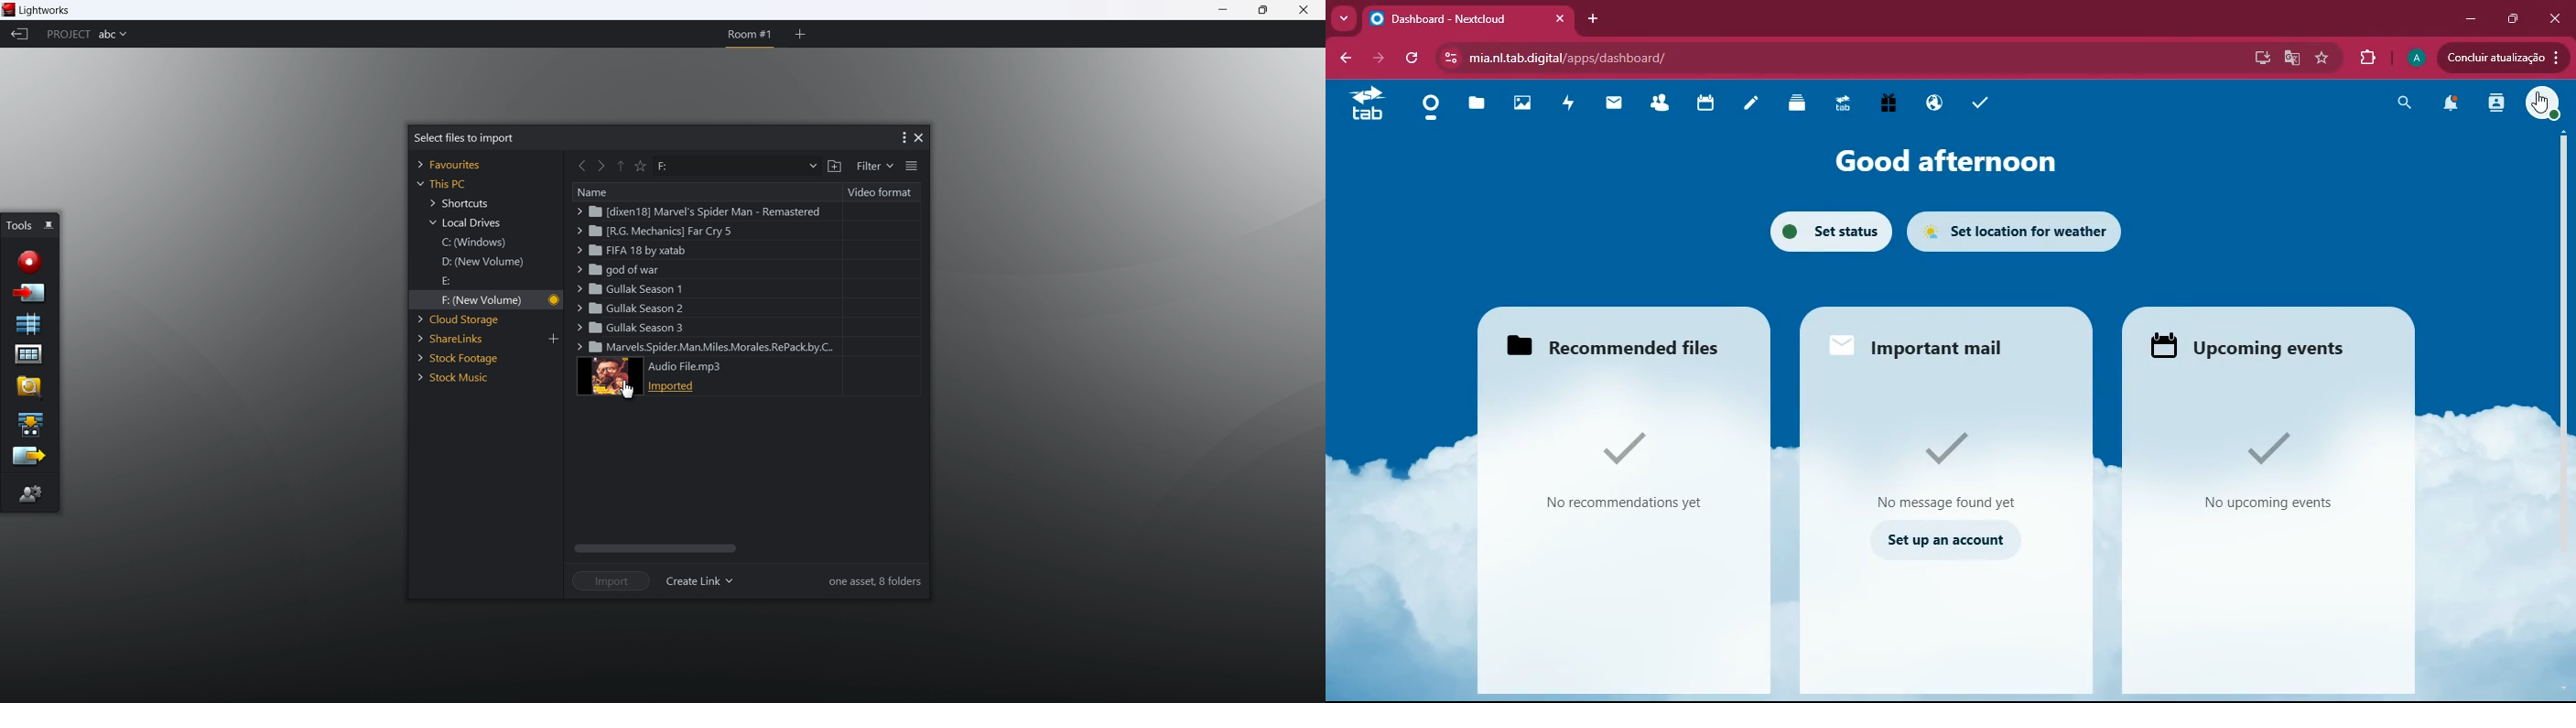 The image size is (2576, 728). Describe the element at coordinates (2498, 104) in the screenshot. I see `activity` at that location.